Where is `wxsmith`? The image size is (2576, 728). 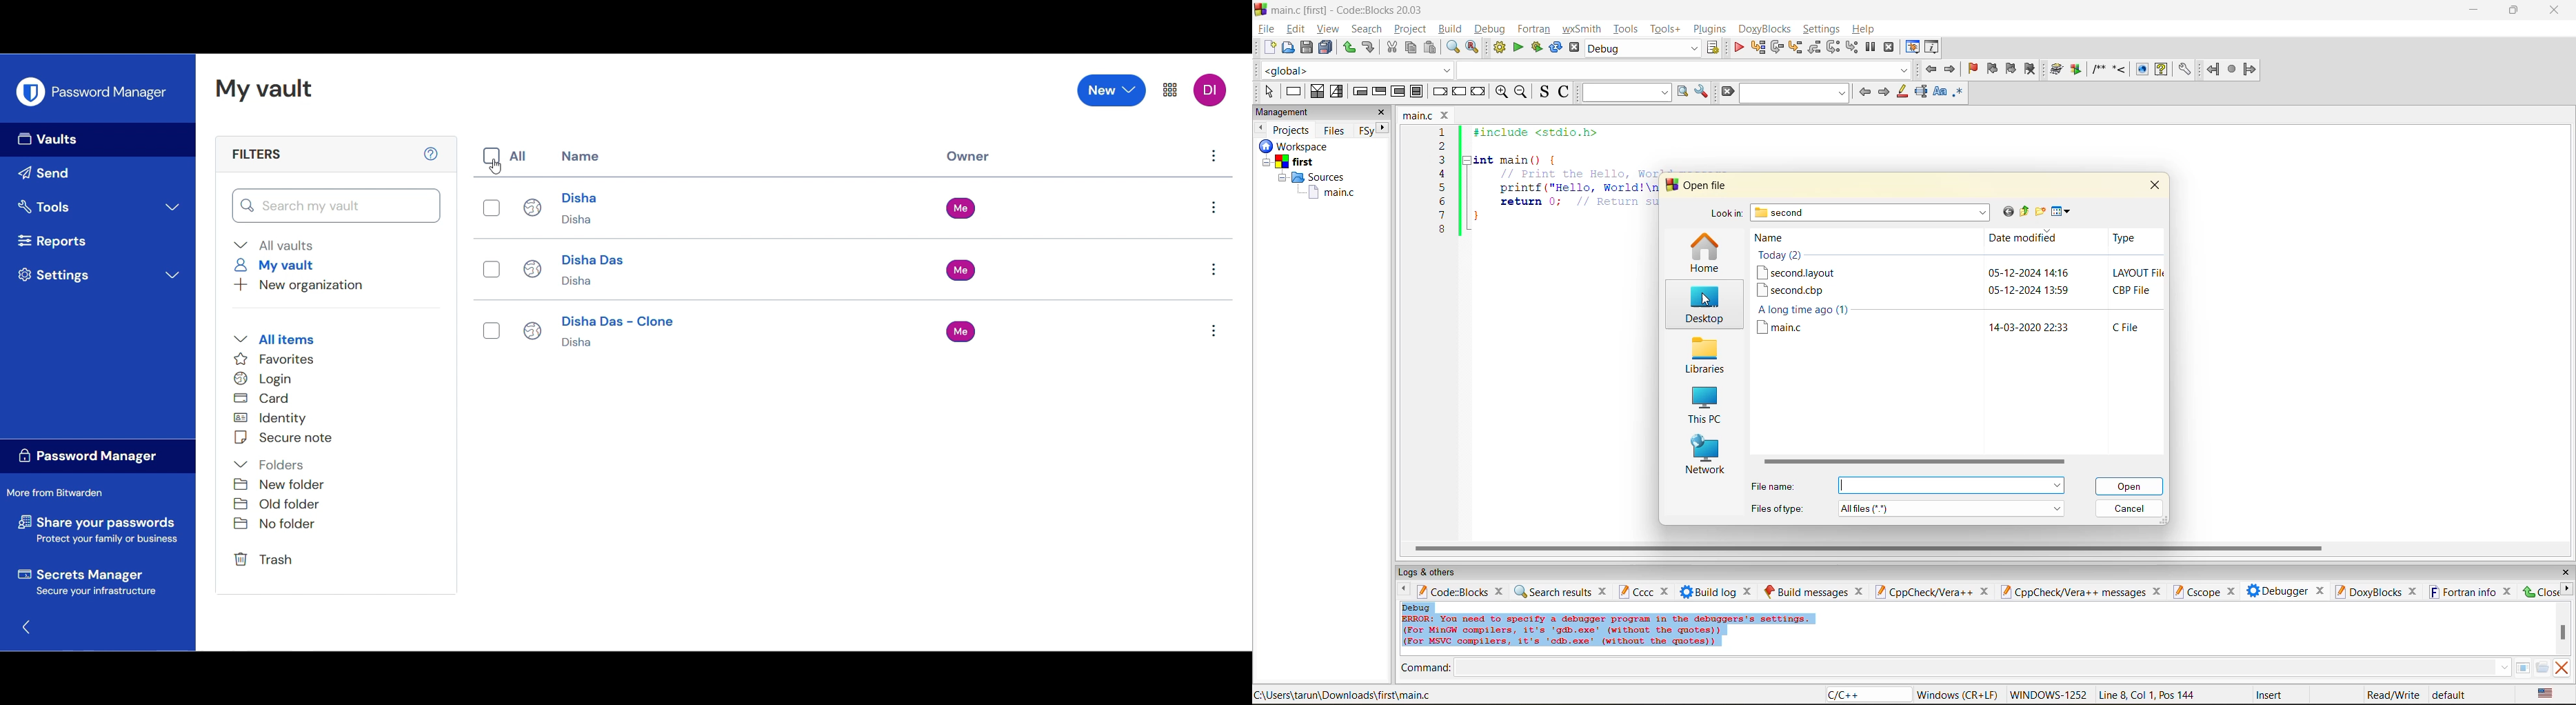 wxsmith is located at coordinates (1582, 29).